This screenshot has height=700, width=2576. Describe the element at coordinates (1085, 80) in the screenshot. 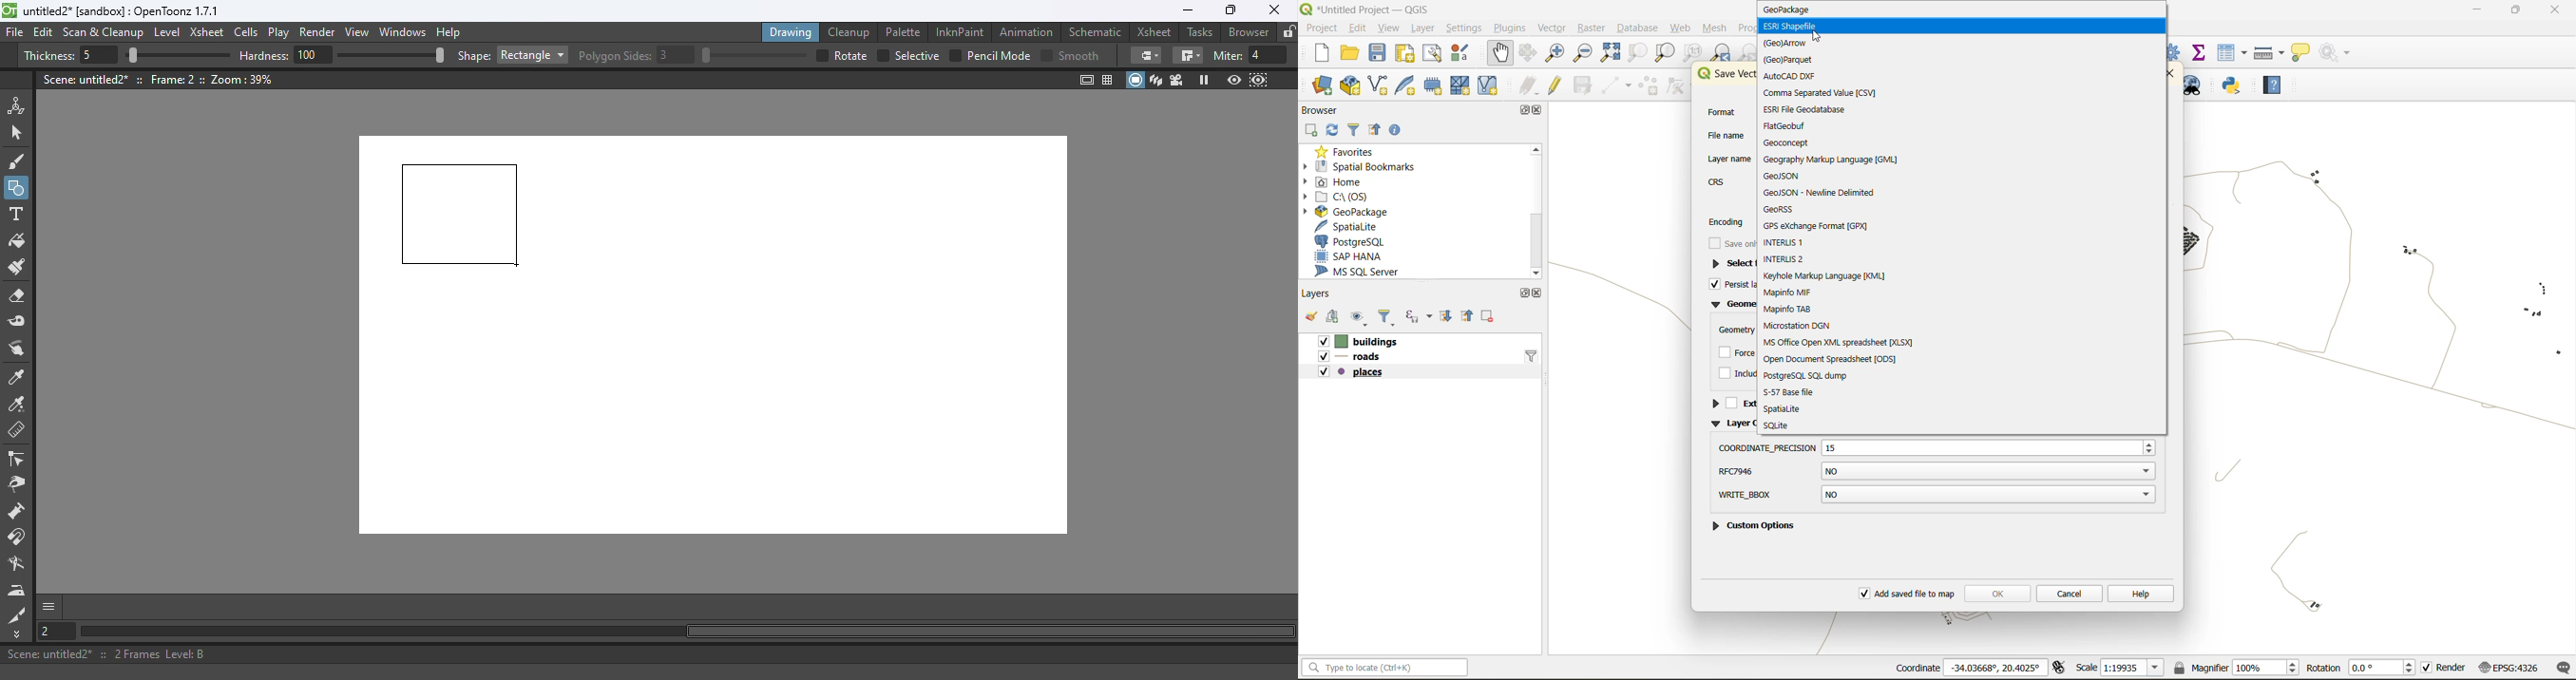

I see `Safe area` at that location.